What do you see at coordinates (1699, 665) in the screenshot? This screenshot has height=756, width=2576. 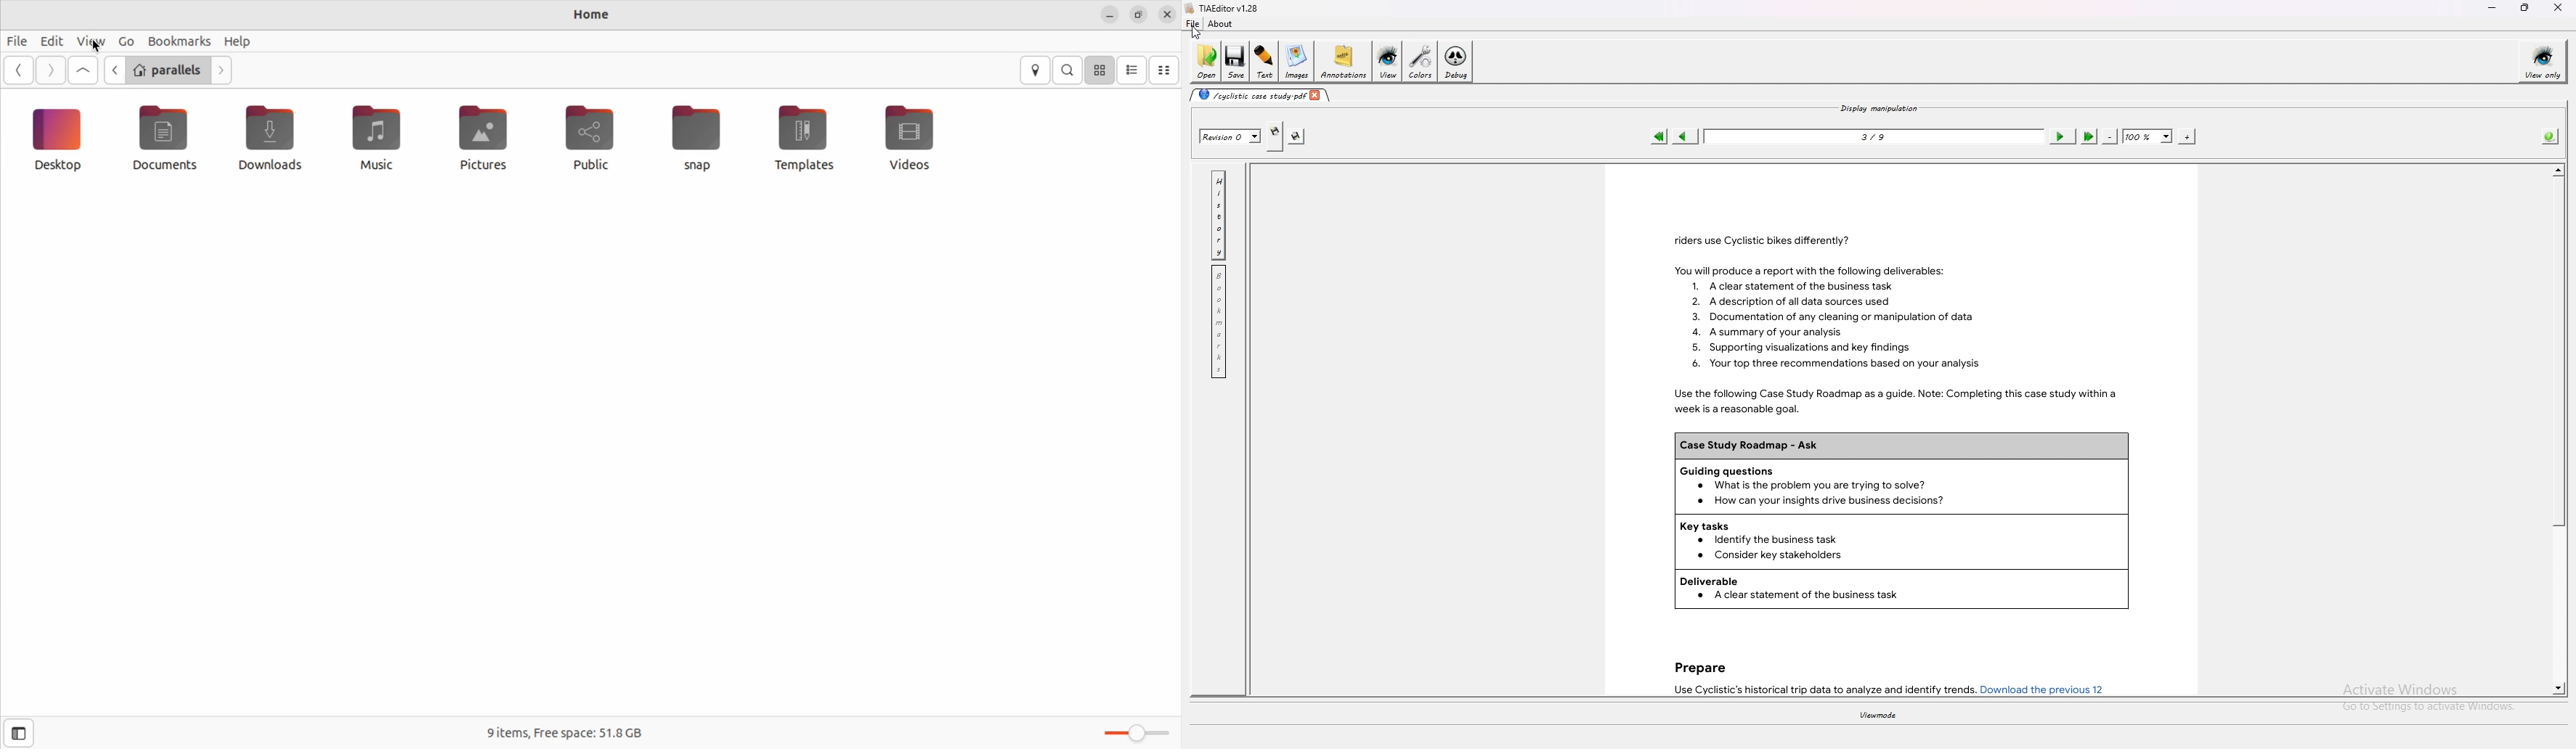 I see `Prepare` at bounding box center [1699, 665].